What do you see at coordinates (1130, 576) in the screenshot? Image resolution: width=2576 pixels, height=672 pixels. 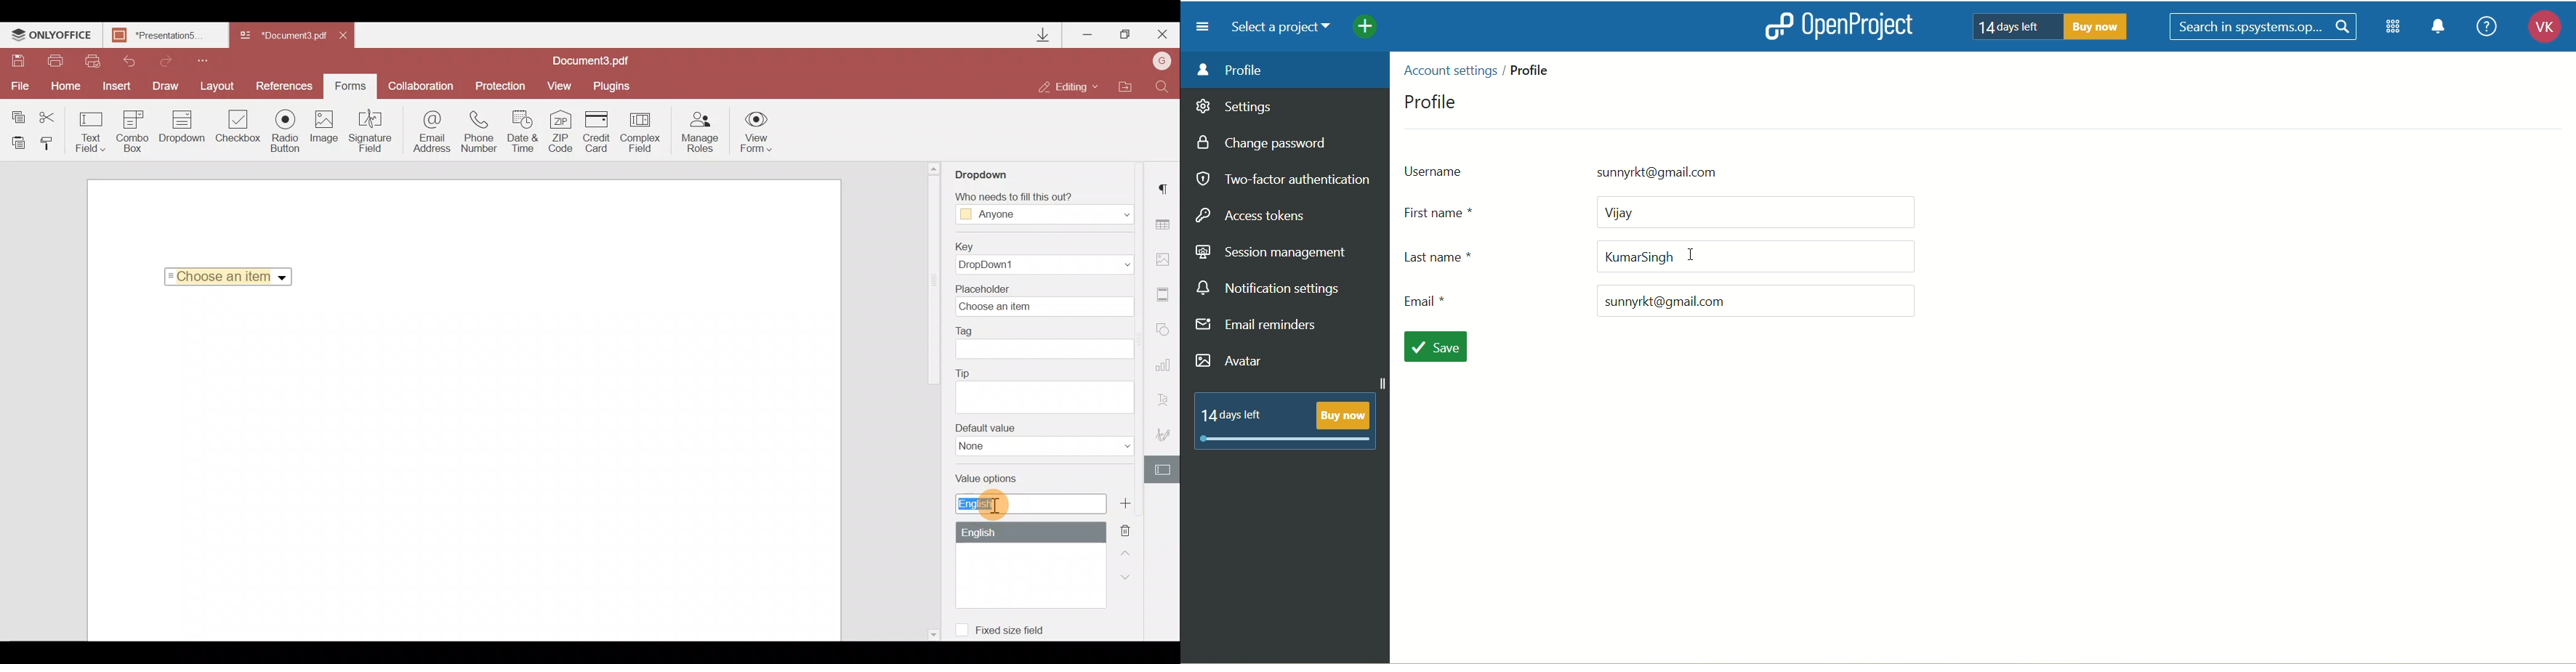 I see `Down` at bounding box center [1130, 576].